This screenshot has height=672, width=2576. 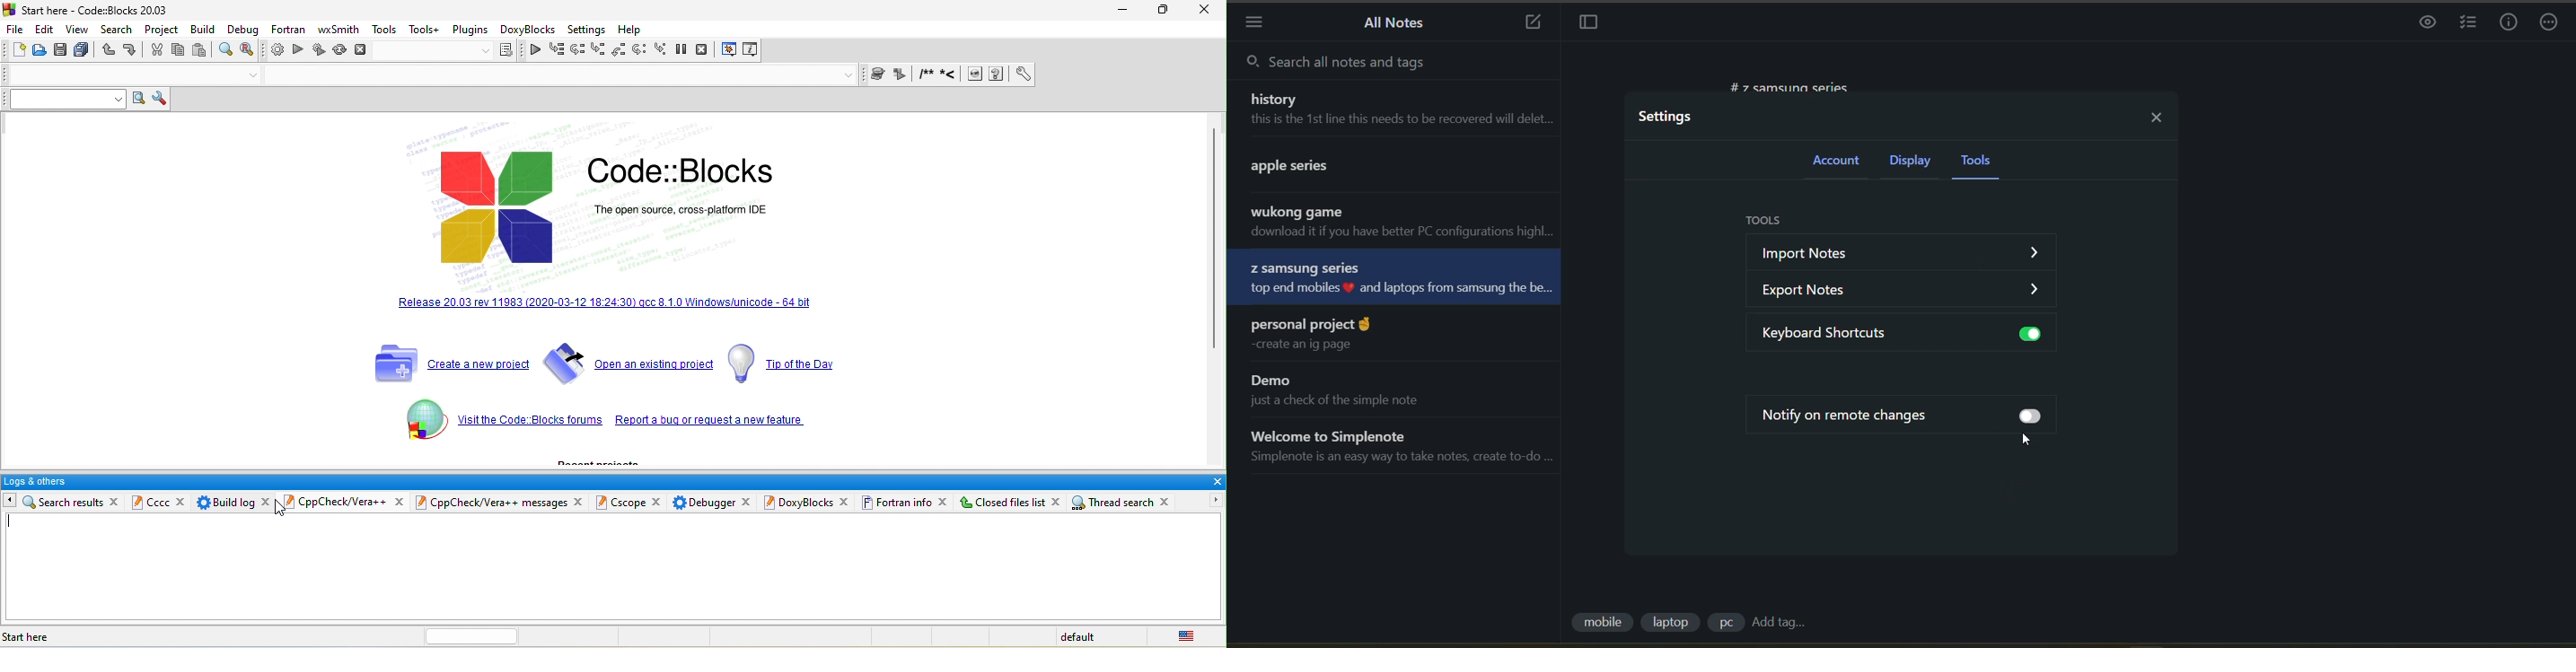 I want to click on cursor, so click(x=282, y=507).